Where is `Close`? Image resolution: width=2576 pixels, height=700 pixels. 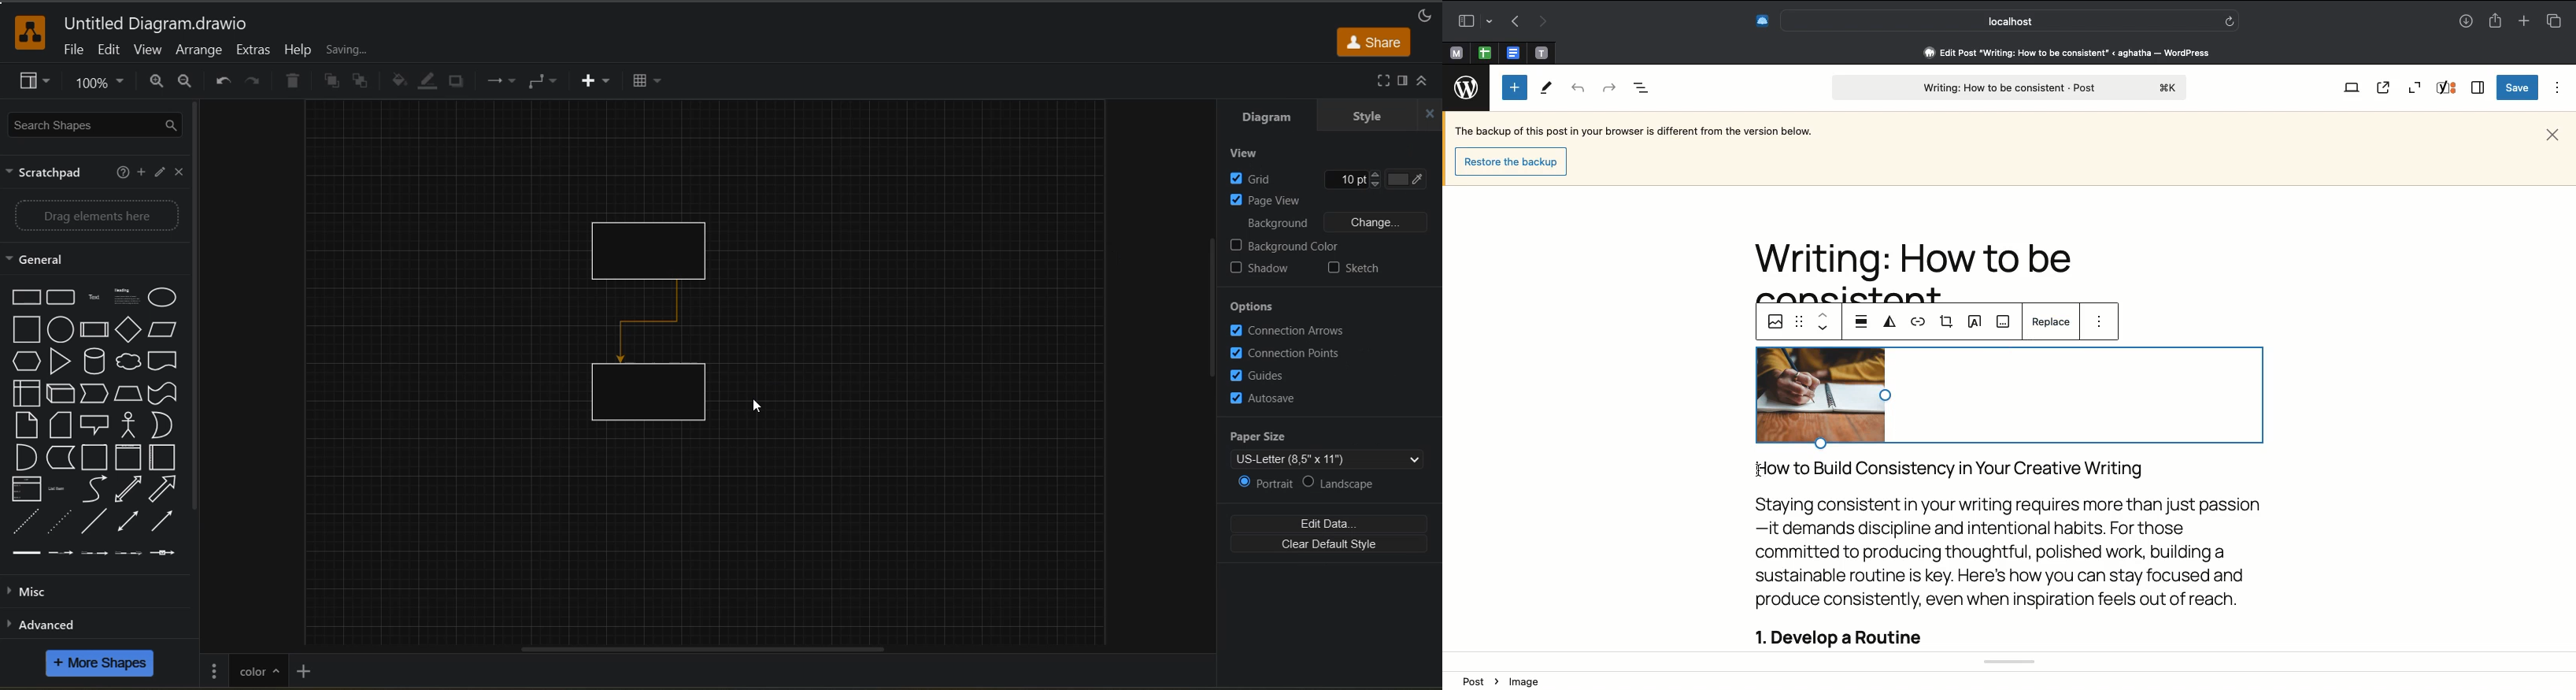 Close is located at coordinates (2552, 135).